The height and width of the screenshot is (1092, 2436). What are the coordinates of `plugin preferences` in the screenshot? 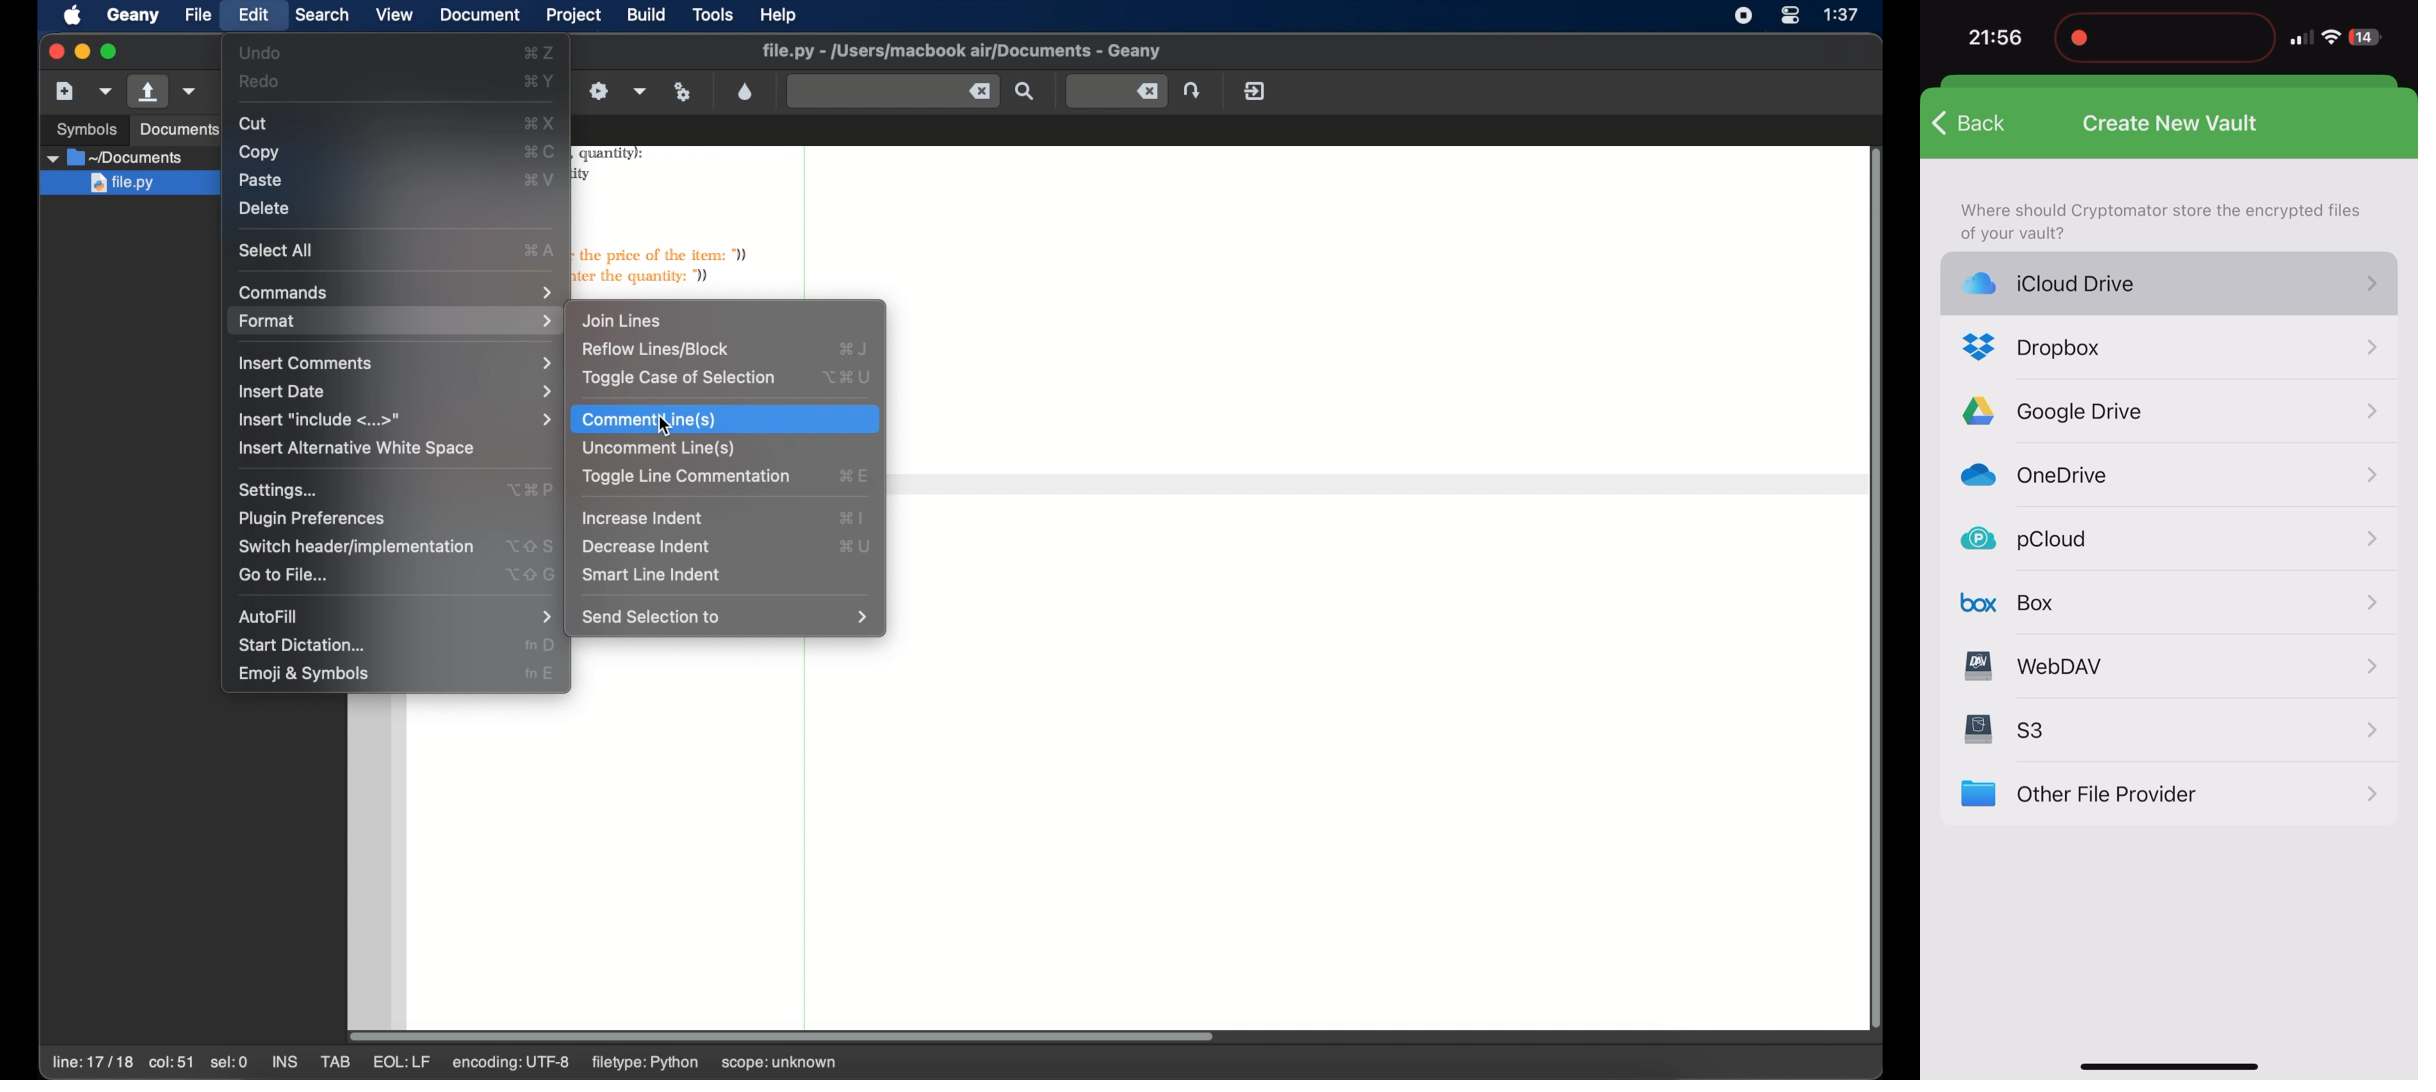 It's located at (317, 519).